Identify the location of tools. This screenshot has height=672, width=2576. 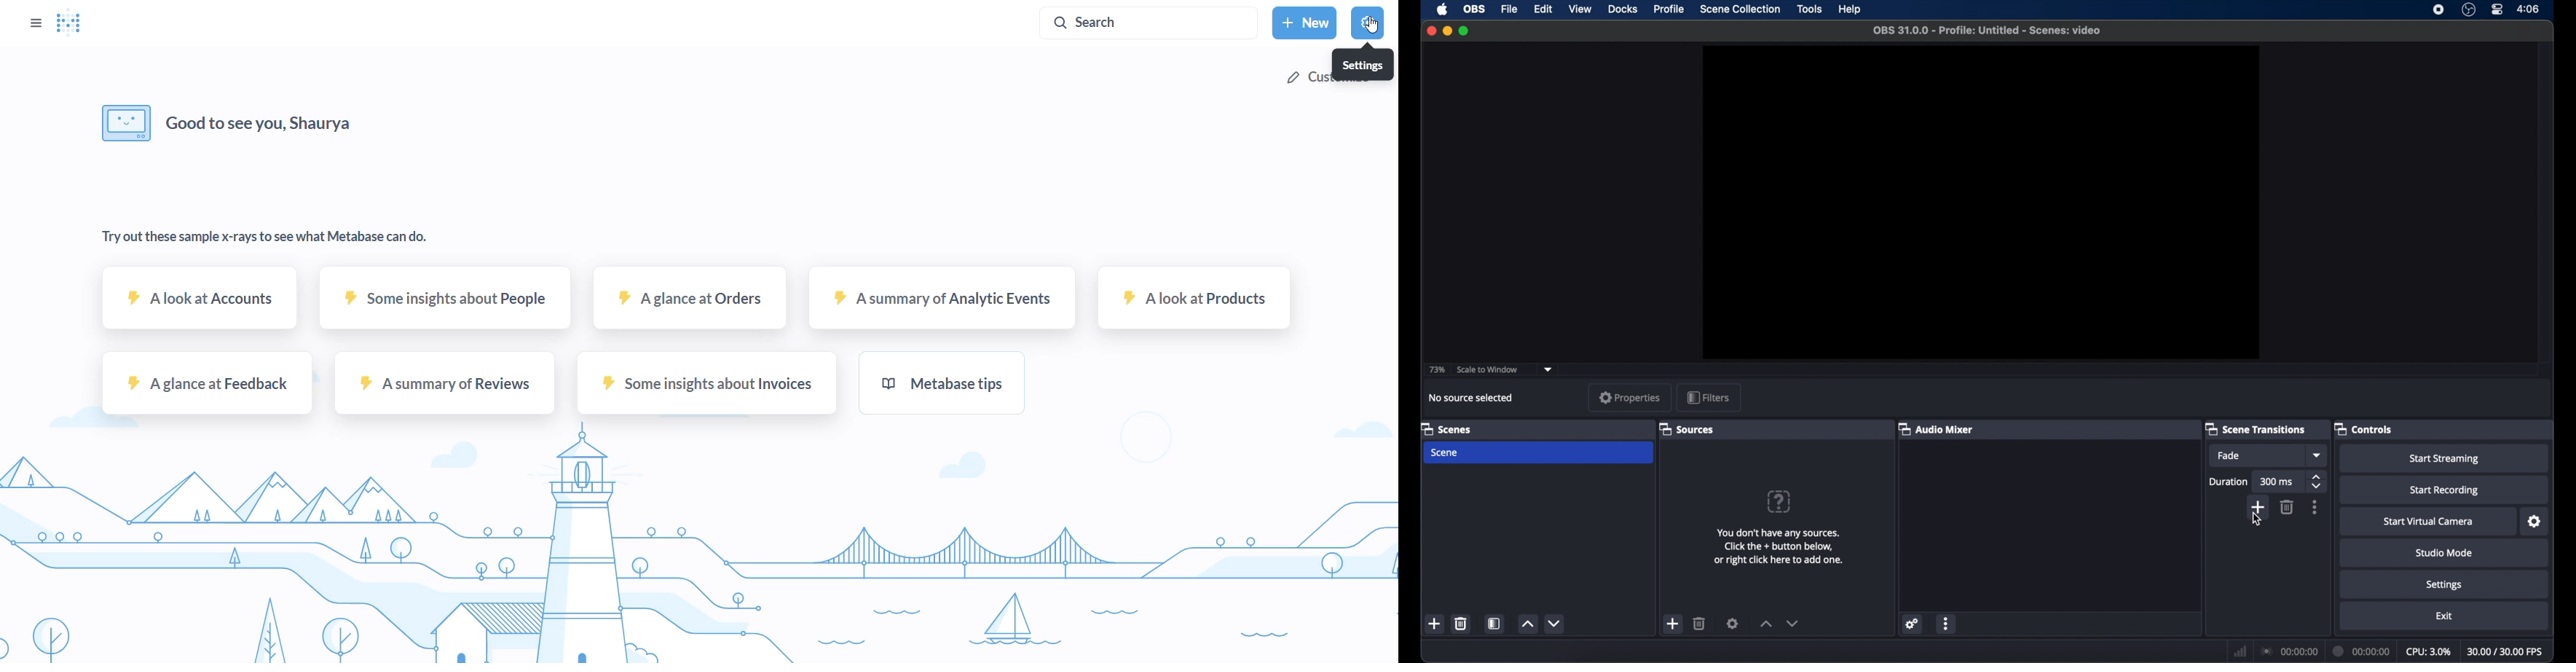
(1809, 8).